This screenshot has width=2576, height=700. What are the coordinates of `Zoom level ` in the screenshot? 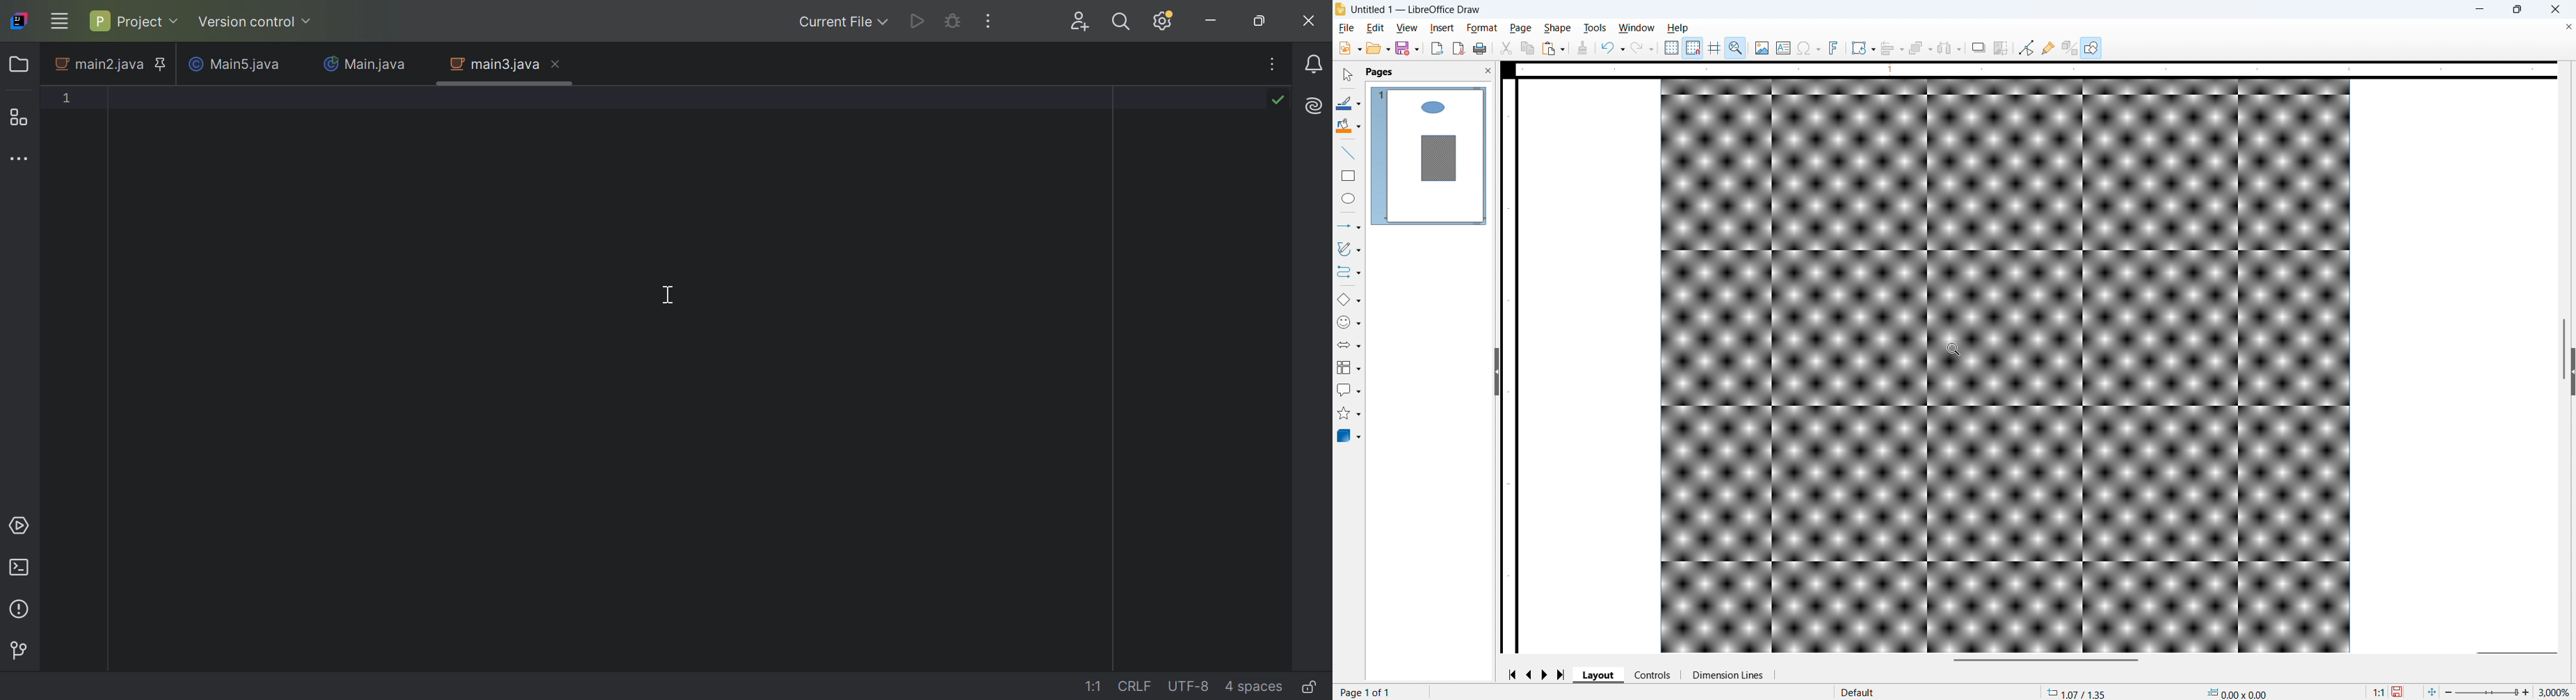 It's located at (2557, 692).